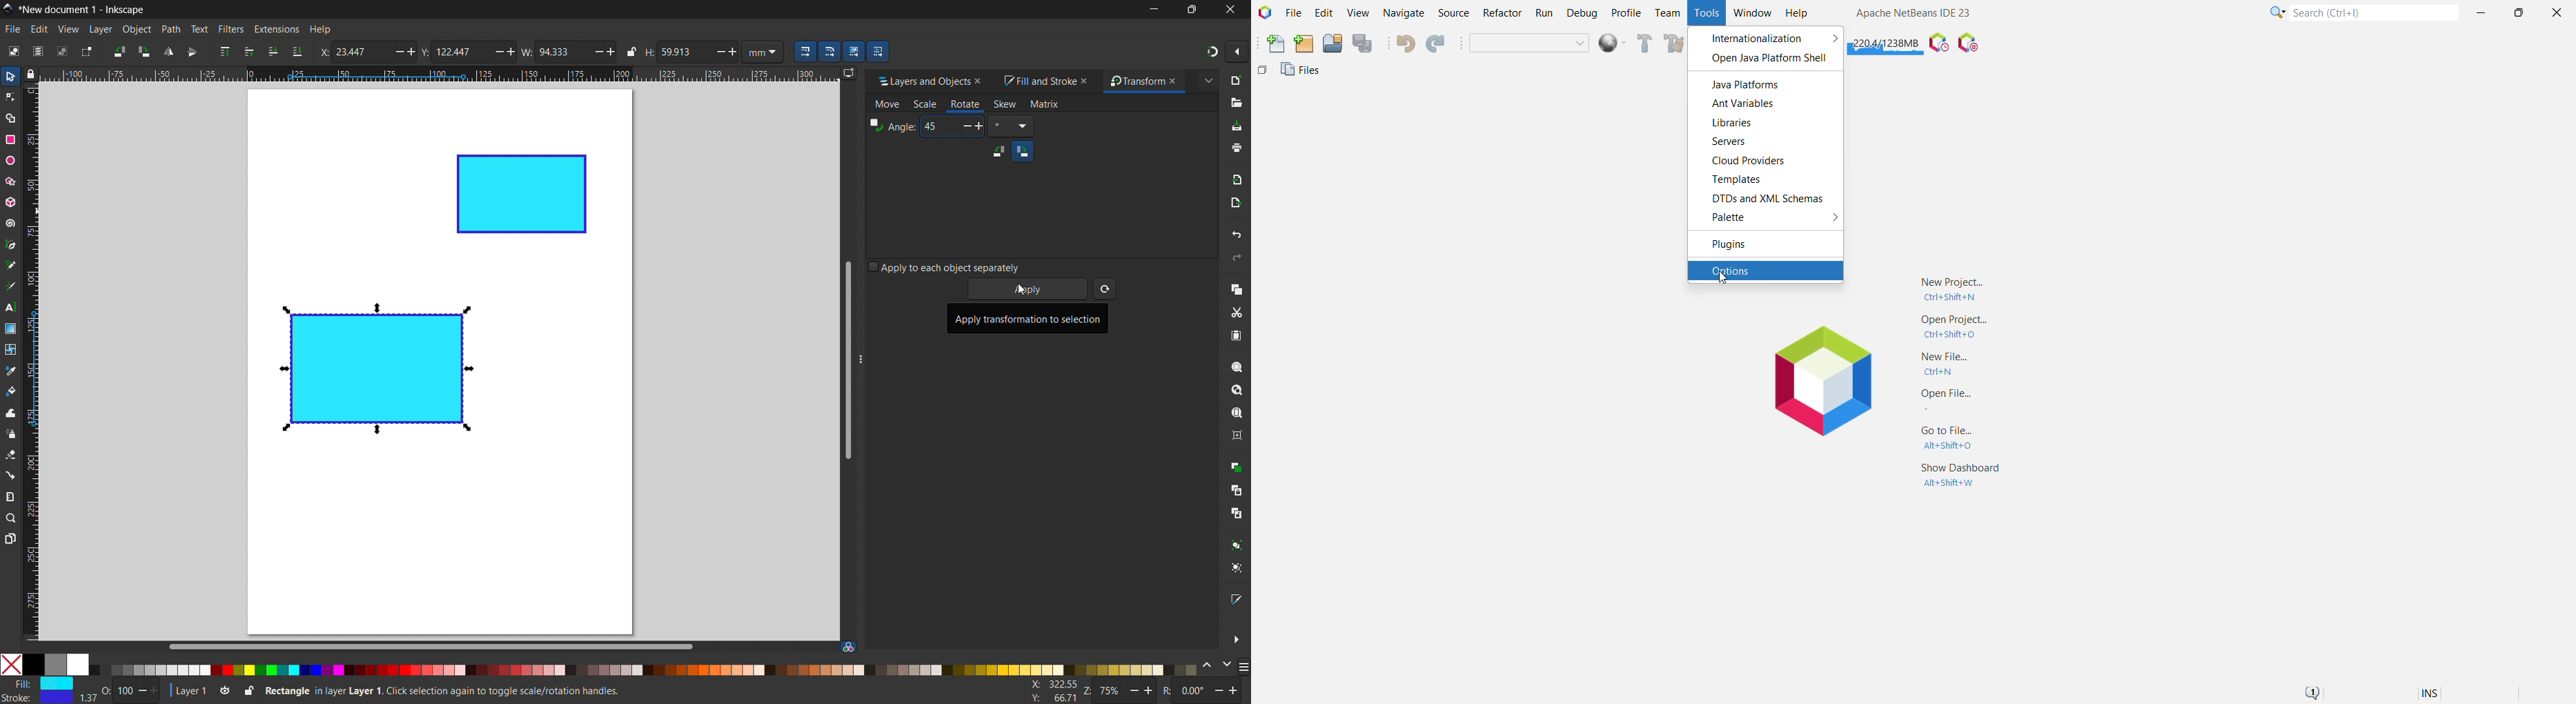 This screenshot has height=728, width=2576. Describe the element at coordinates (1237, 257) in the screenshot. I see `redo` at that location.